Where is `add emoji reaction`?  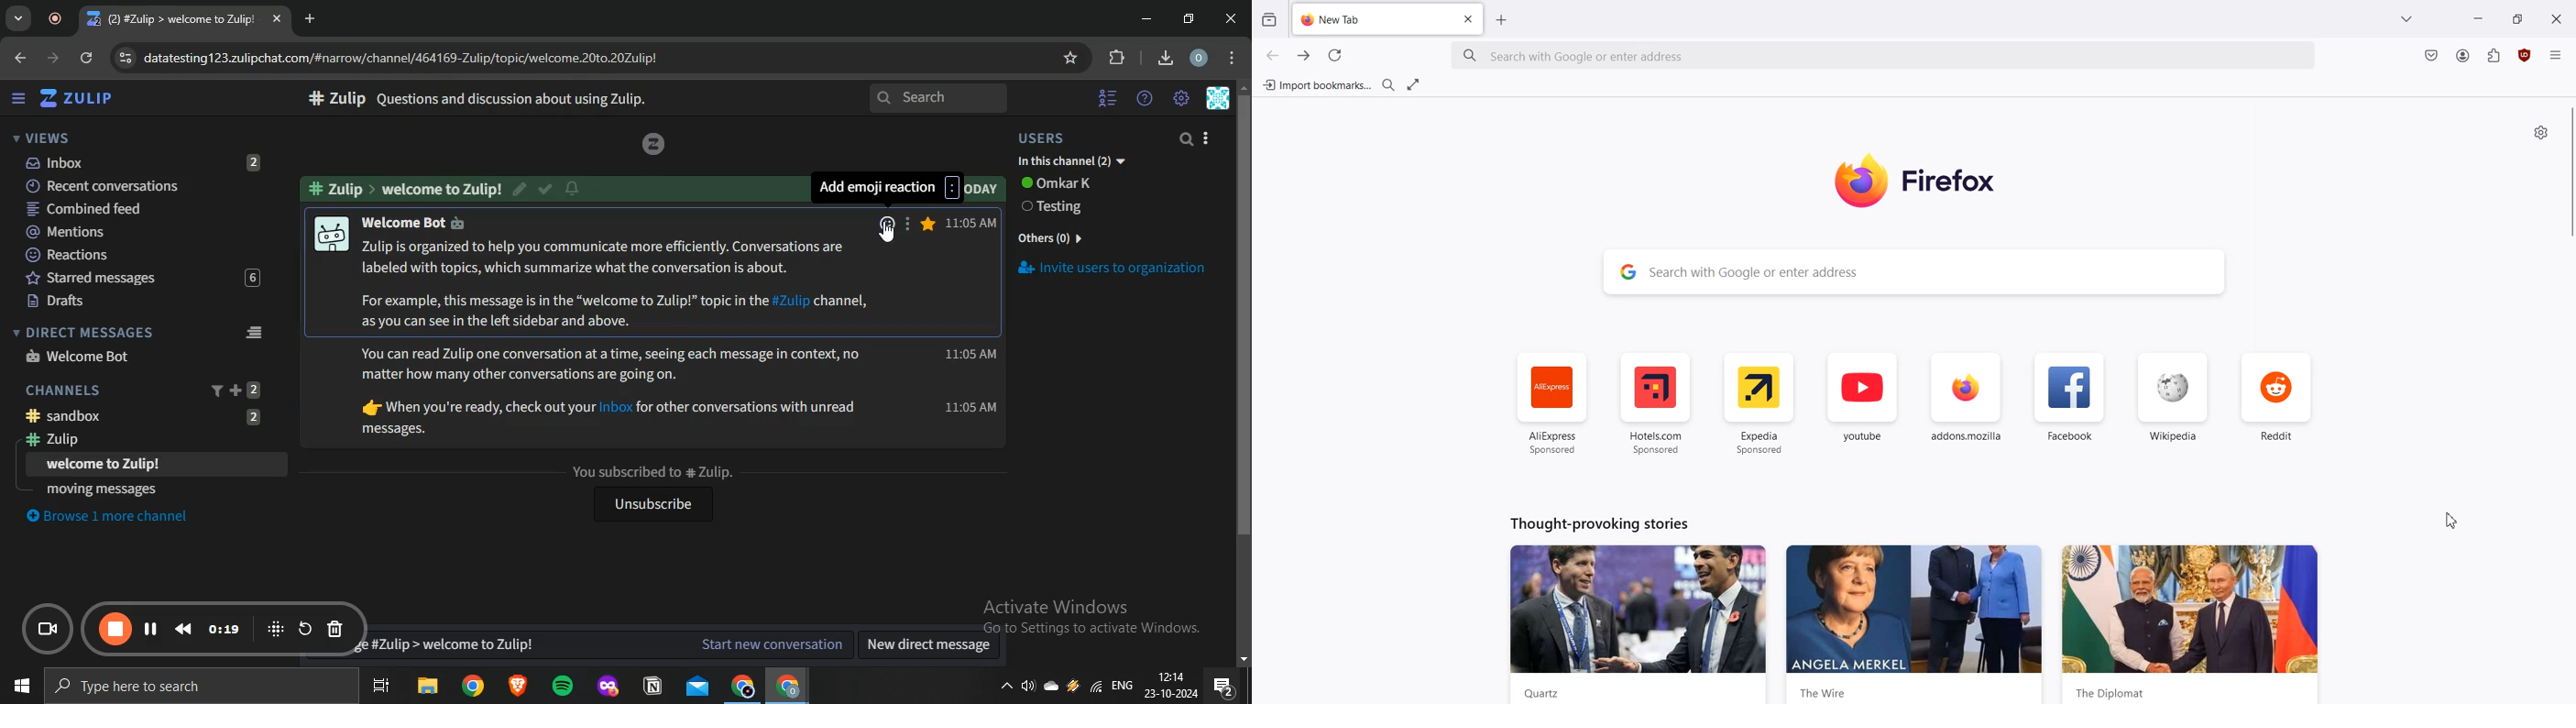
add emoji reaction is located at coordinates (886, 188).